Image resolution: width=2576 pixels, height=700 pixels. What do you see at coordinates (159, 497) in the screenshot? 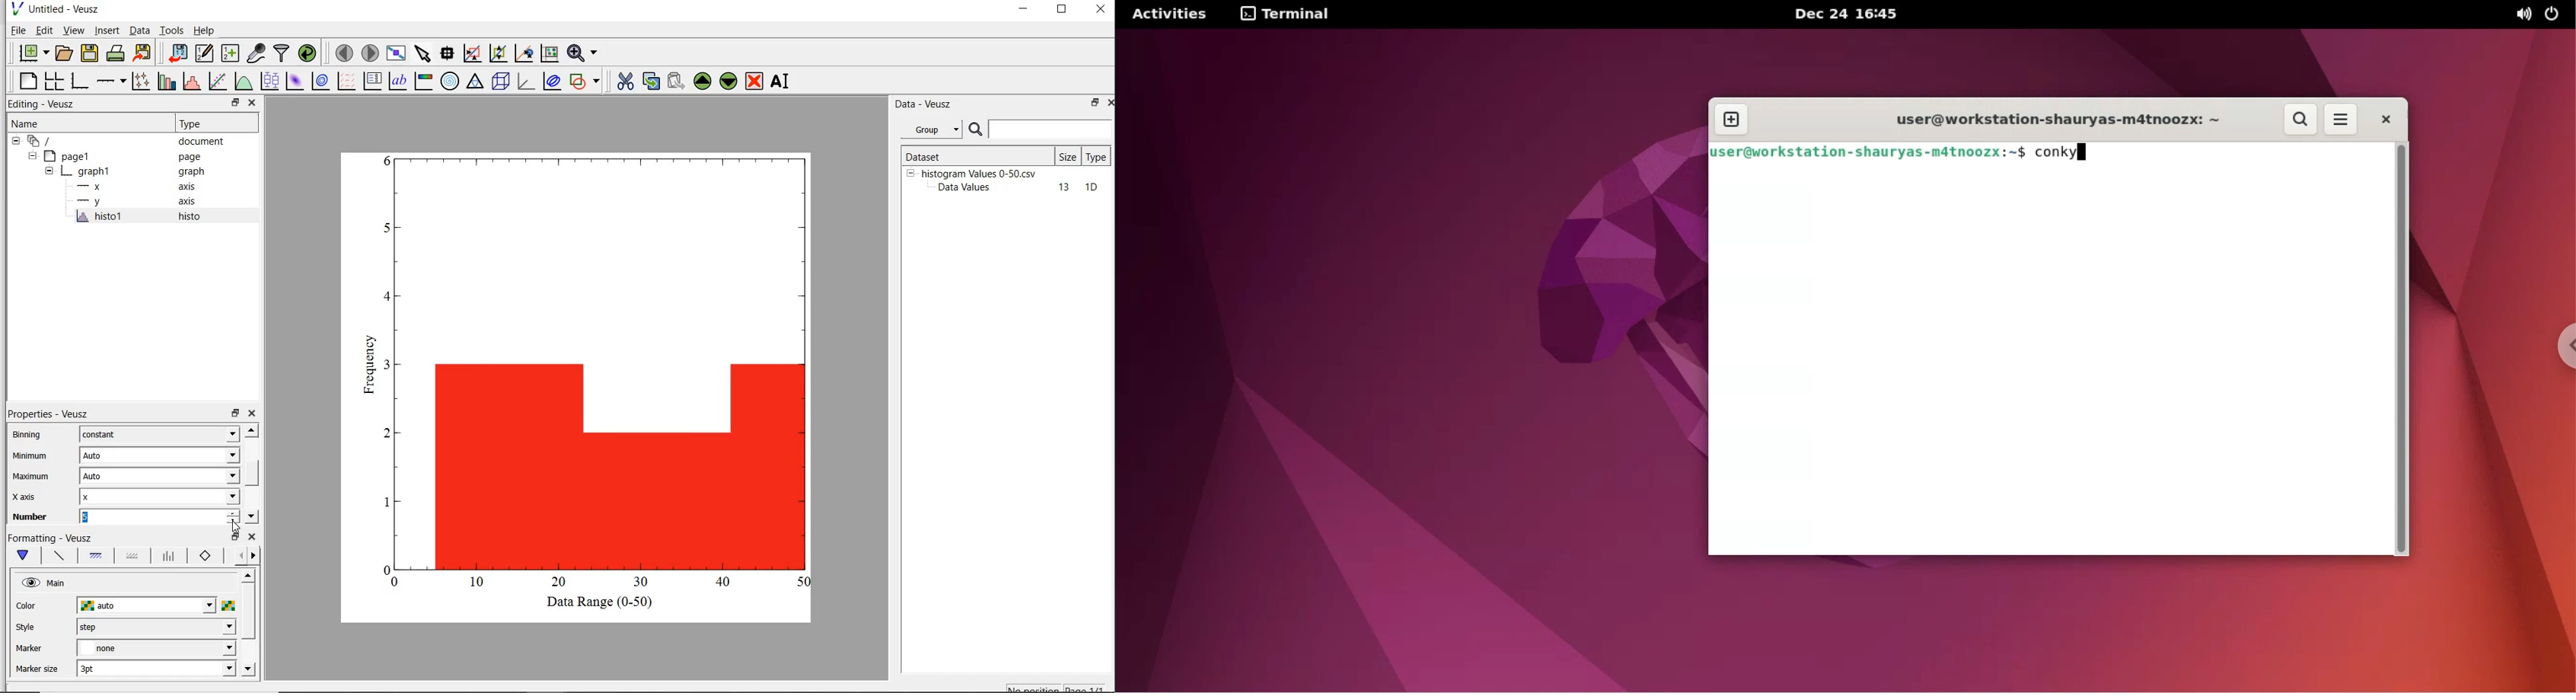
I see `x` at bounding box center [159, 497].